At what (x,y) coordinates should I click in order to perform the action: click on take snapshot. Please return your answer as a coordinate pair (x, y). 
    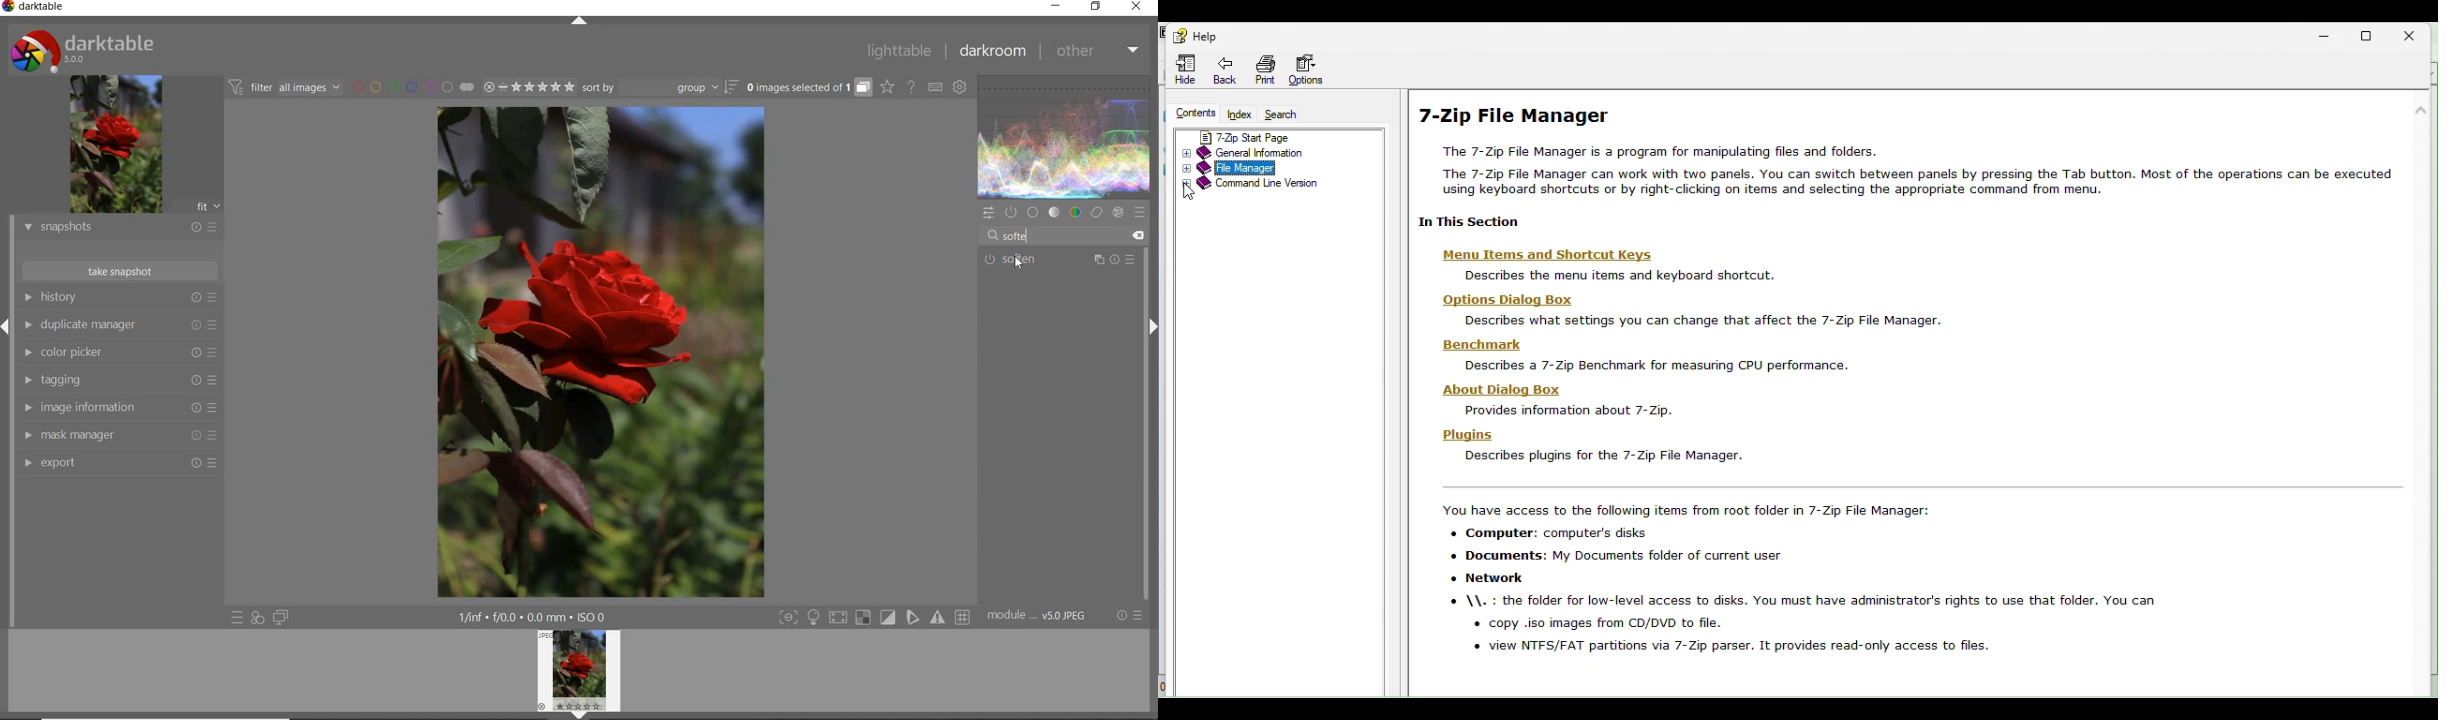
    Looking at the image, I should click on (119, 271).